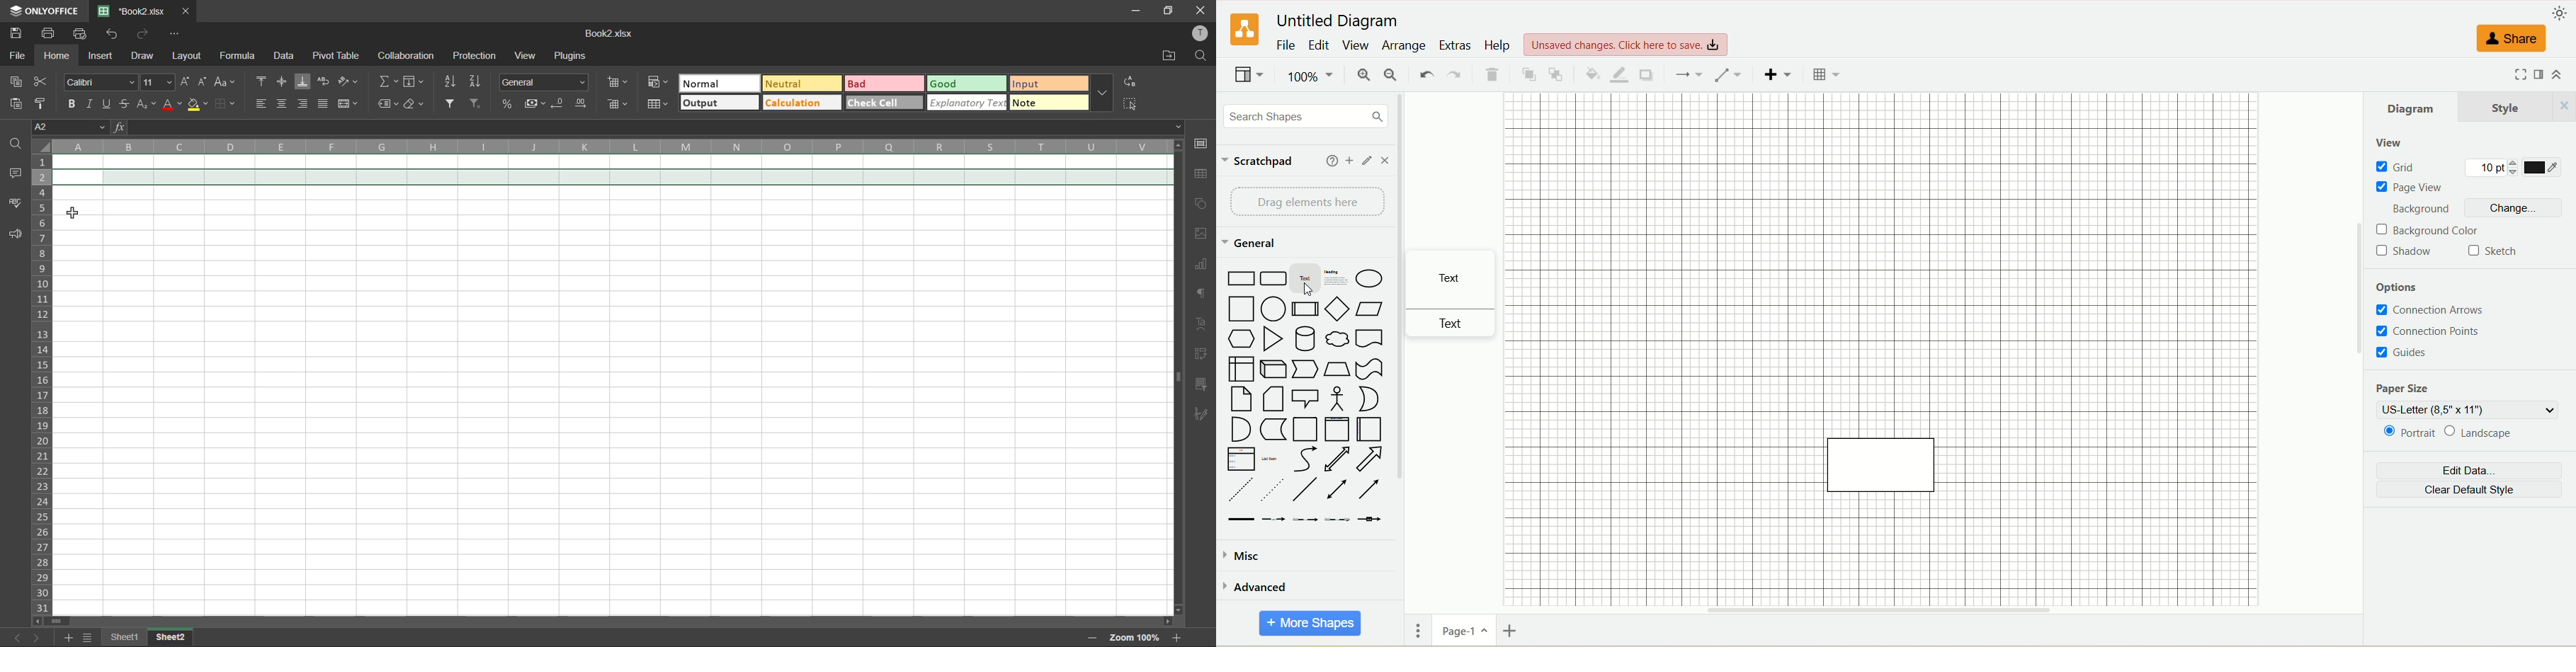 This screenshot has width=2576, height=672. Describe the element at coordinates (1312, 291) in the screenshot. I see `Cursor` at that location.